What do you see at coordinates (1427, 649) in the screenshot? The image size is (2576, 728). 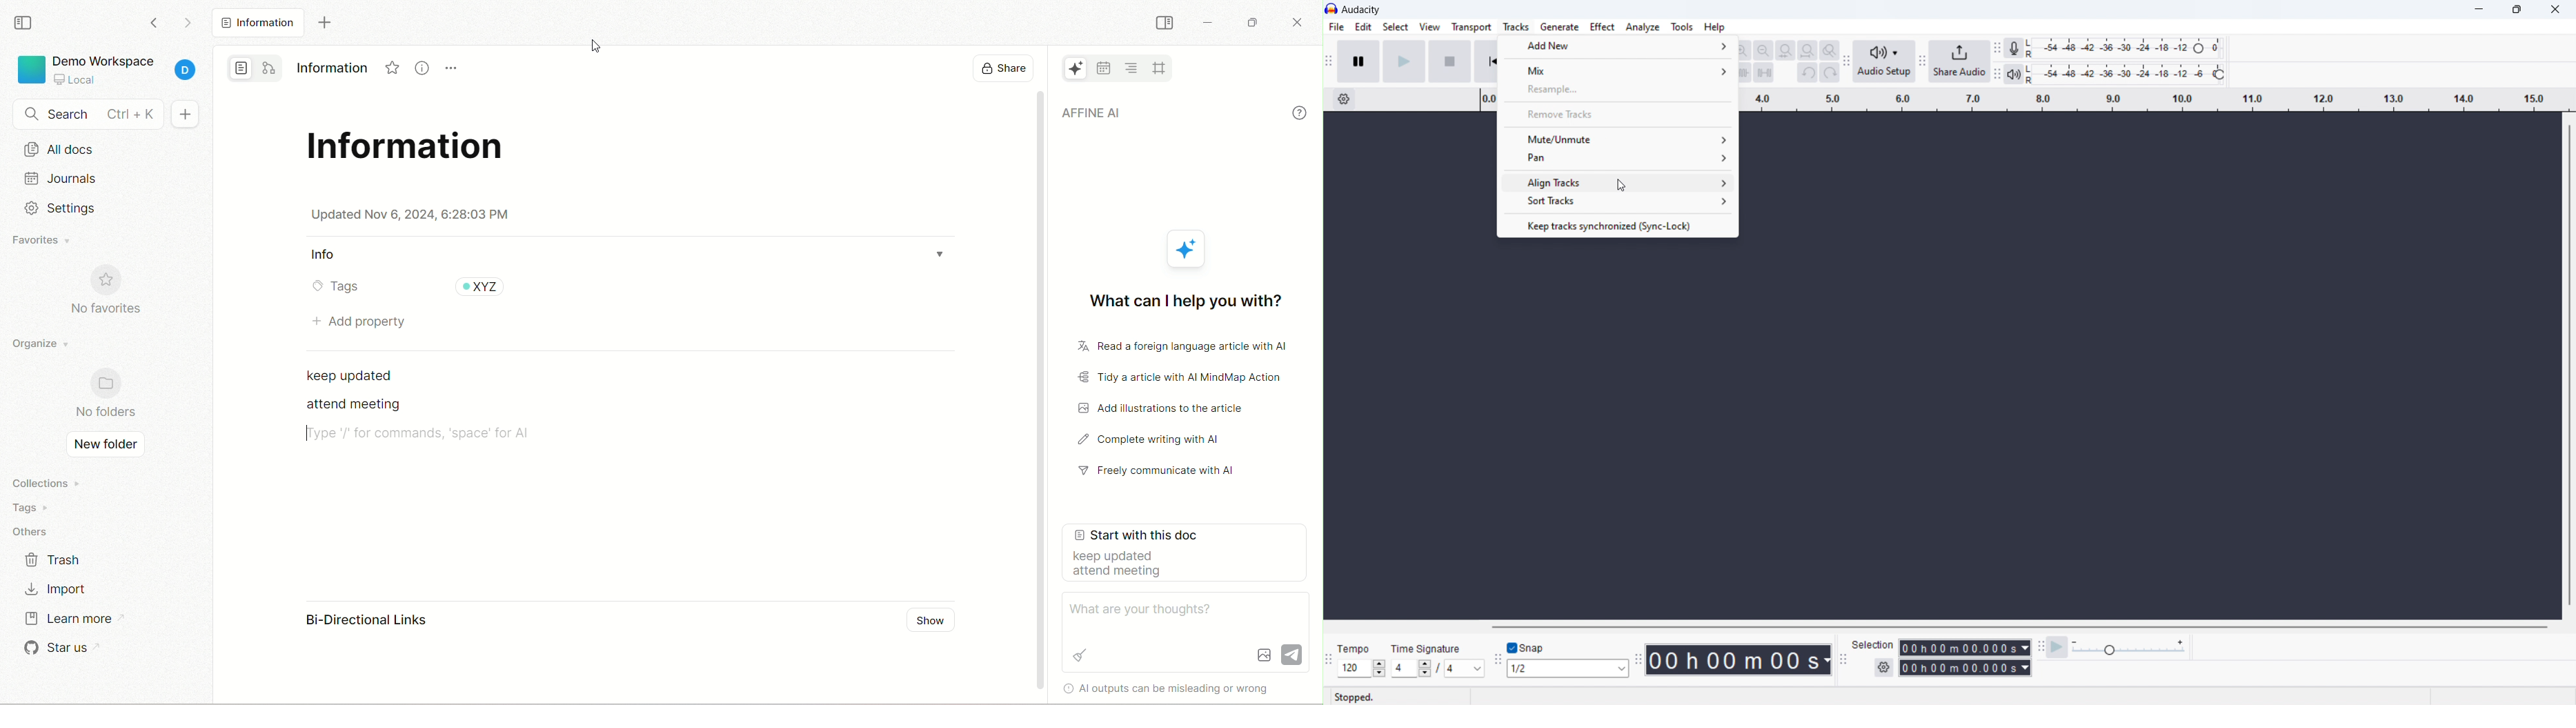 I see `Time Signatures` at bounding box center [1427, 649].